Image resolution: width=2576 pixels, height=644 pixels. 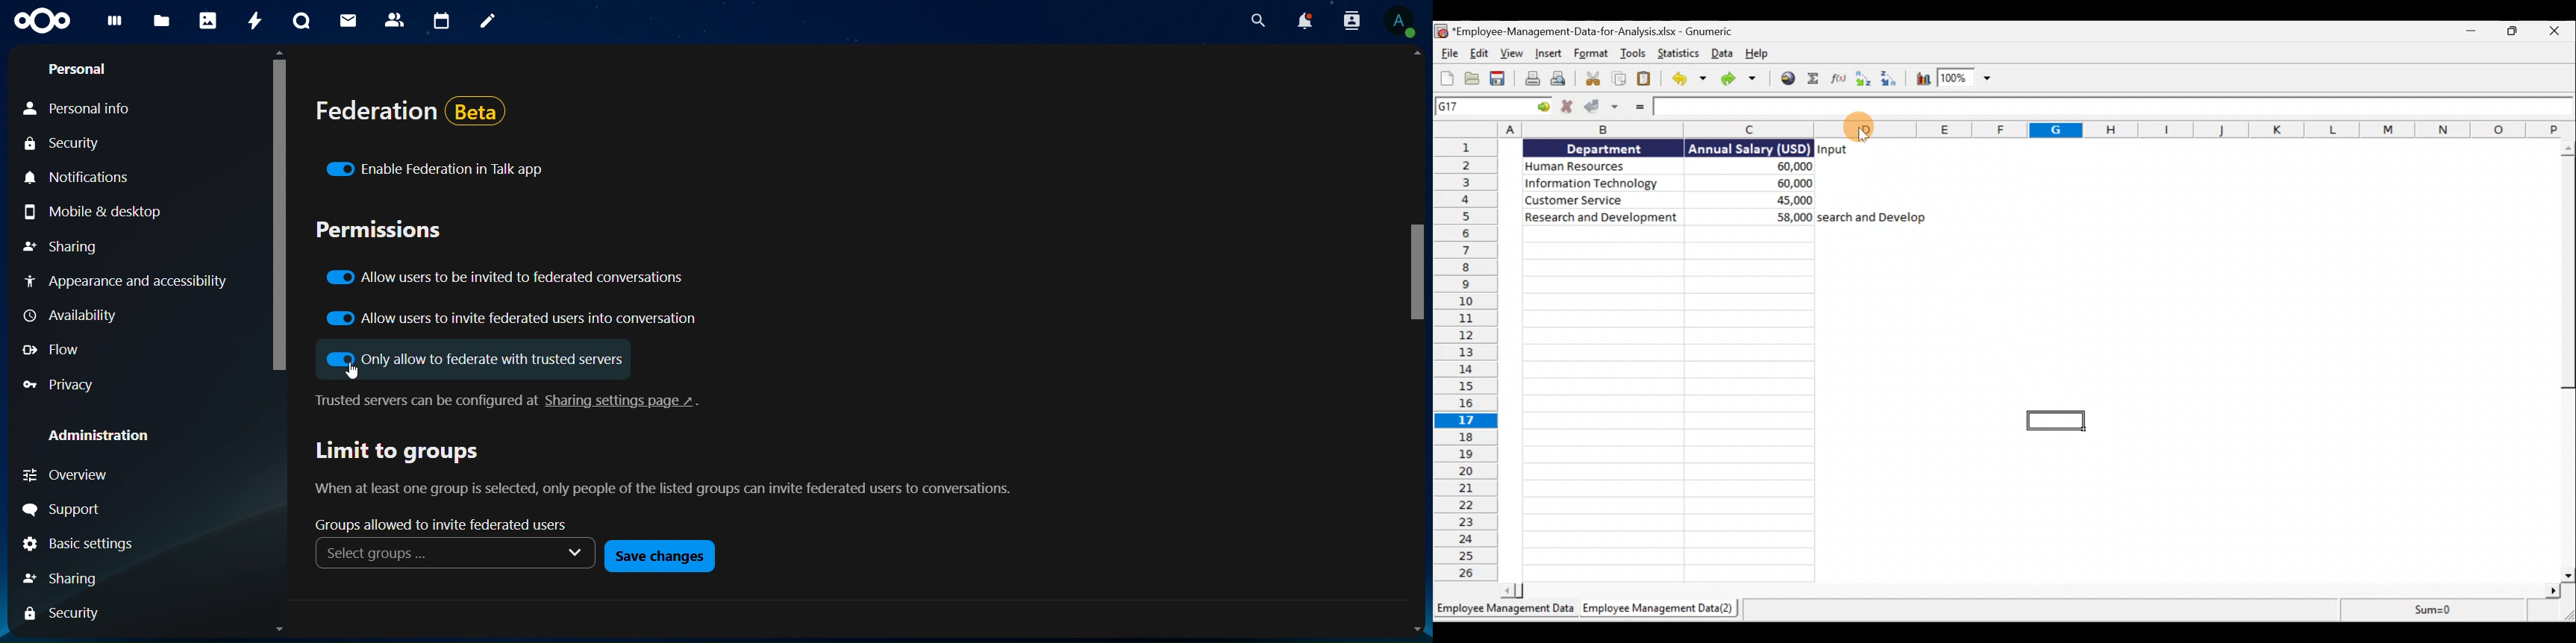 I want to click on allow users to invite federations users into conversation, so click(x=518, y=320).